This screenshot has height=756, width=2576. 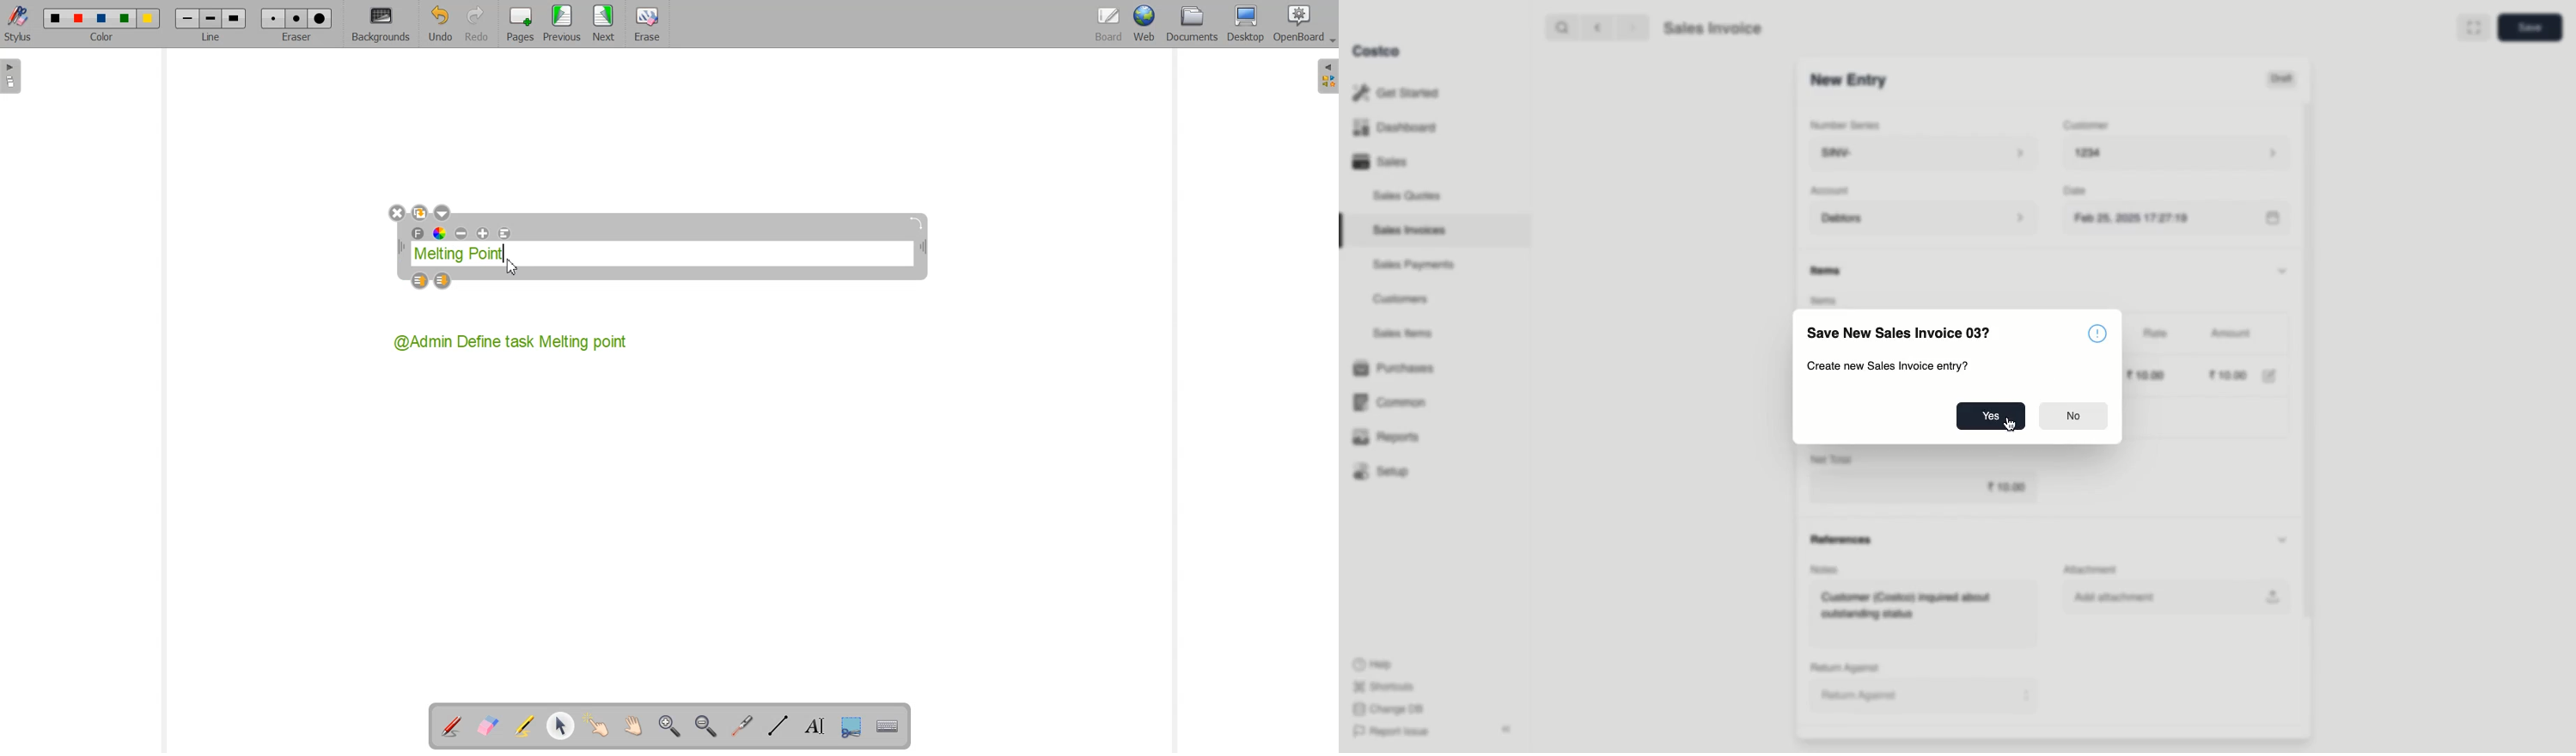 I want to click on Report Issue, so click(x=1393, y=732).